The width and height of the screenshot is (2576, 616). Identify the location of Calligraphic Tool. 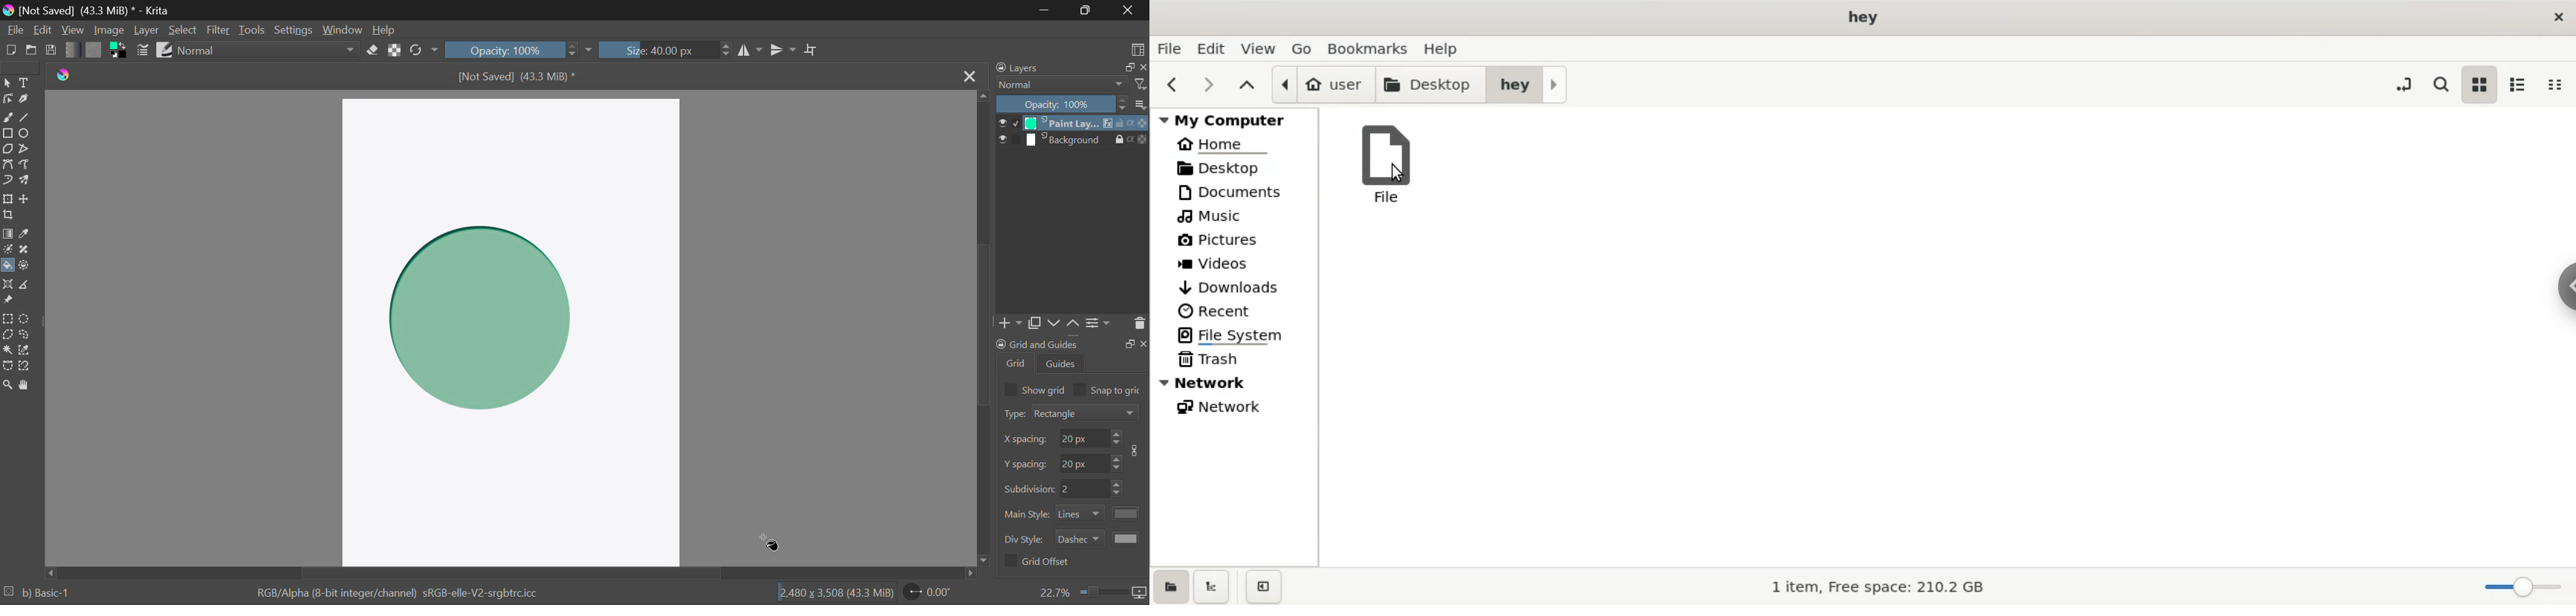
(25, 99).